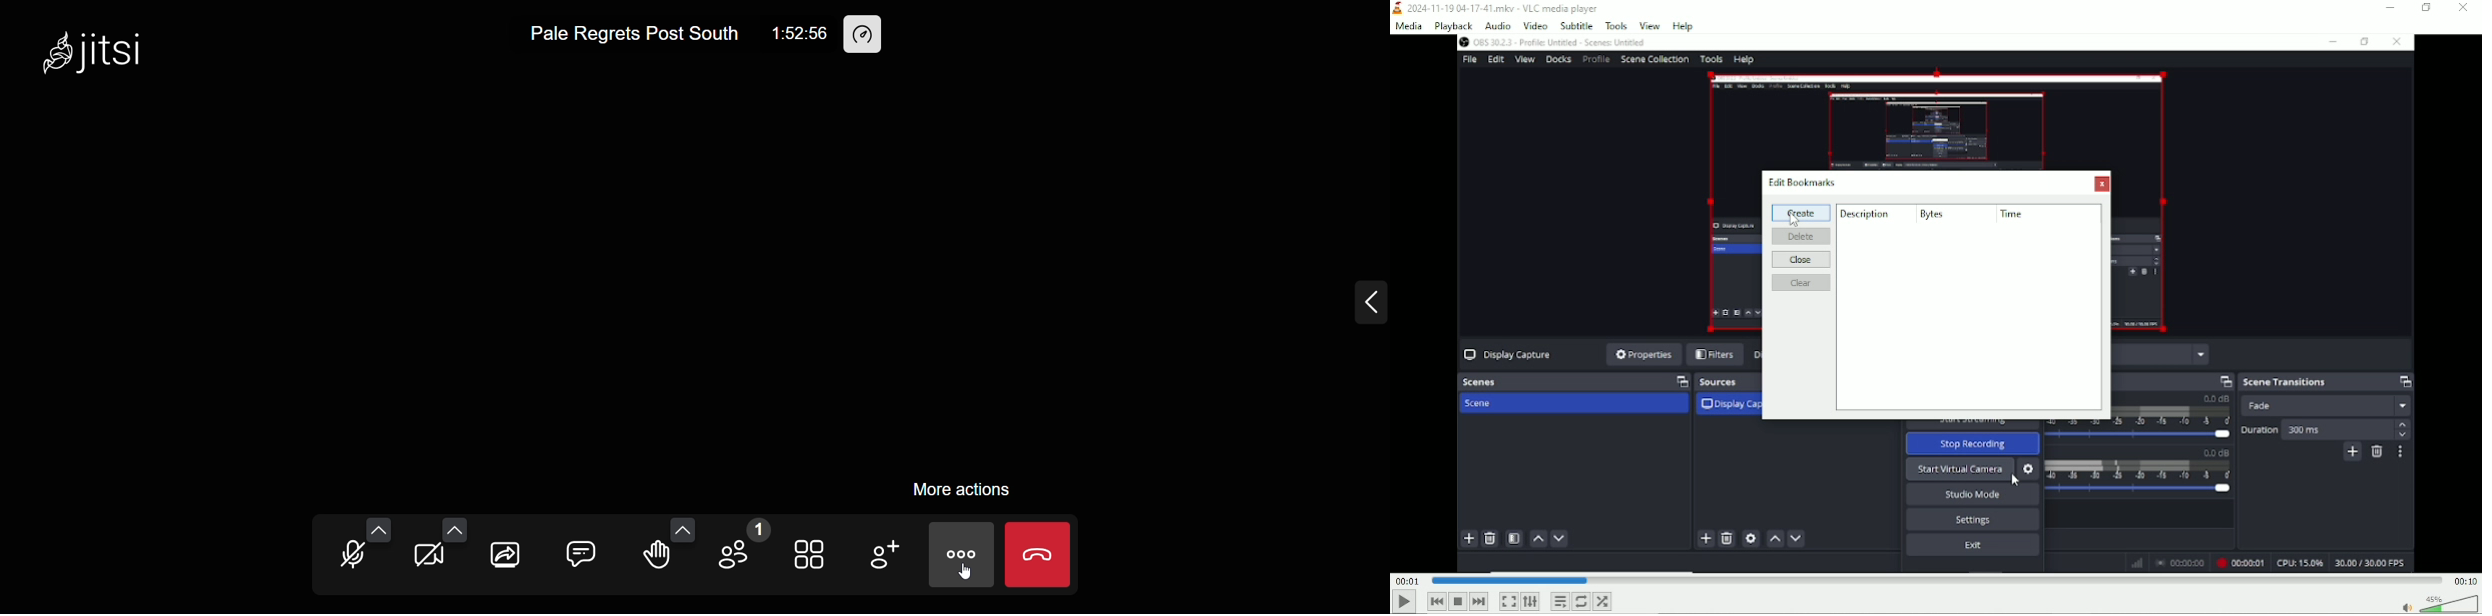 The image size is (2492, 616). Describe the element at coordinates (1803, 283) in the screenshot. I see `Clear` at that location.